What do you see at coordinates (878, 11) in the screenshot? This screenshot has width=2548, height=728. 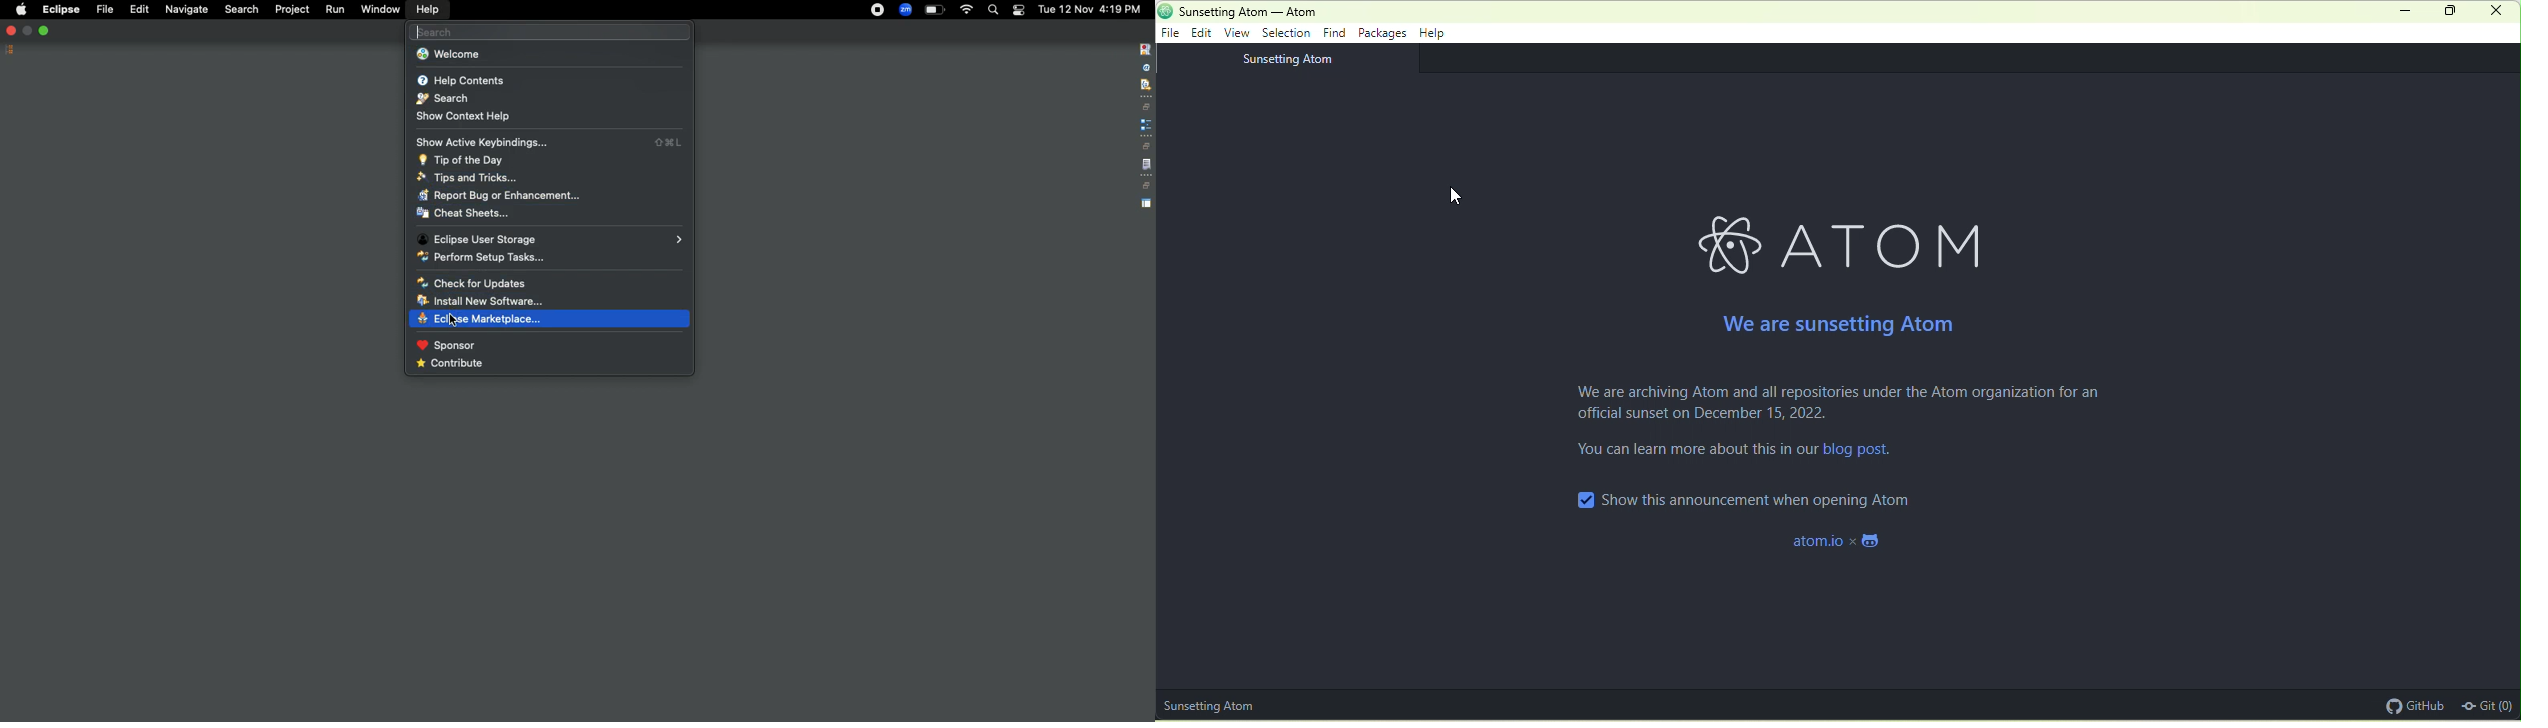 I see `Recording` at bounding box center [878, 11].